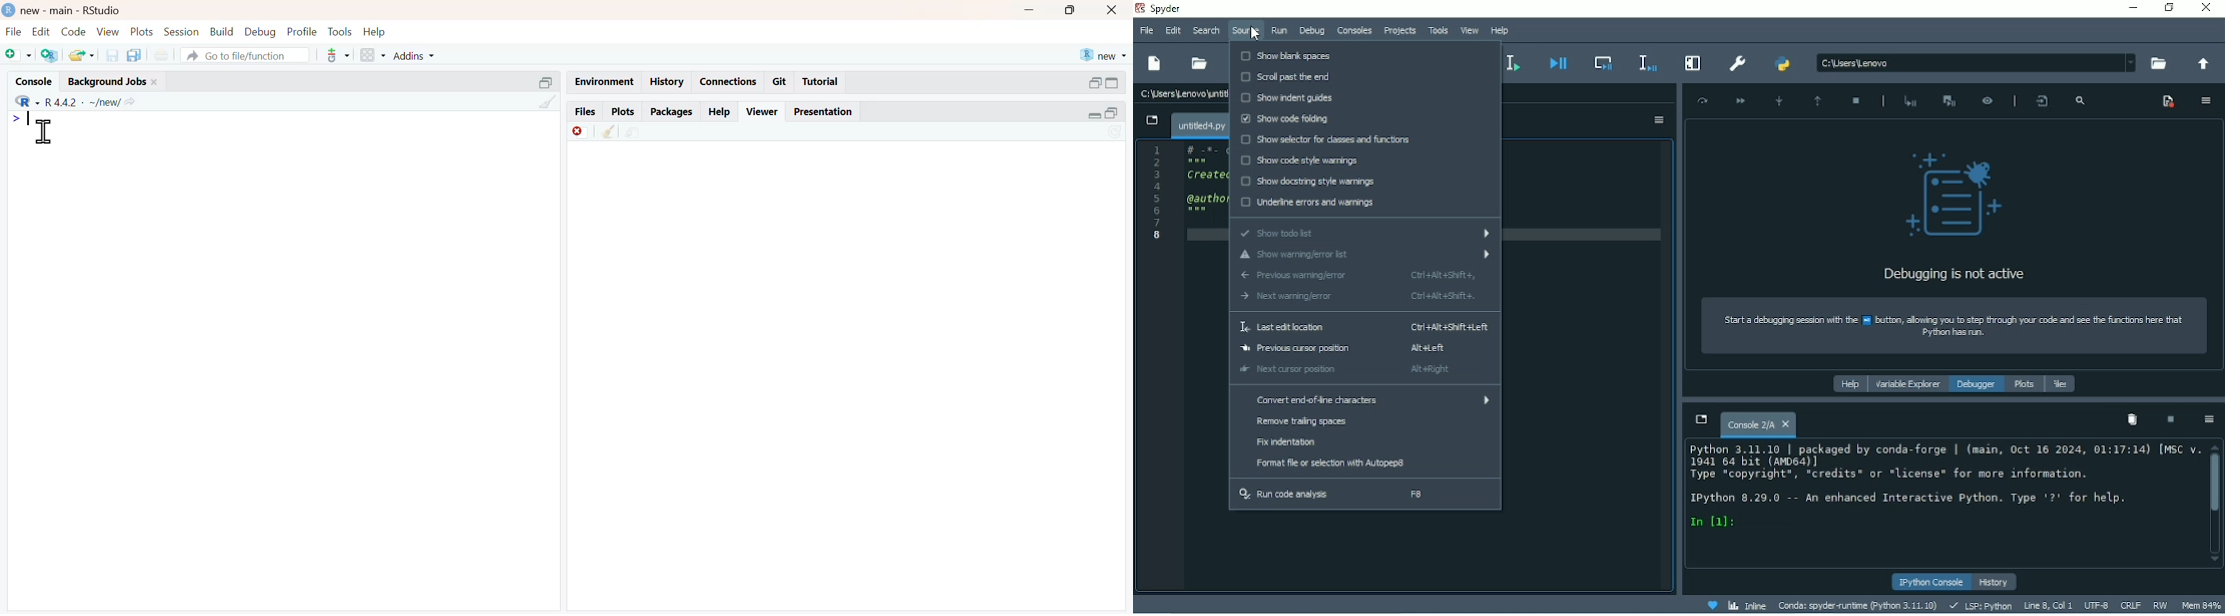 The image size is (2240, 616). Describe the element at coordinates (1180, 93) in the screenshot. I see `File name` at that location.